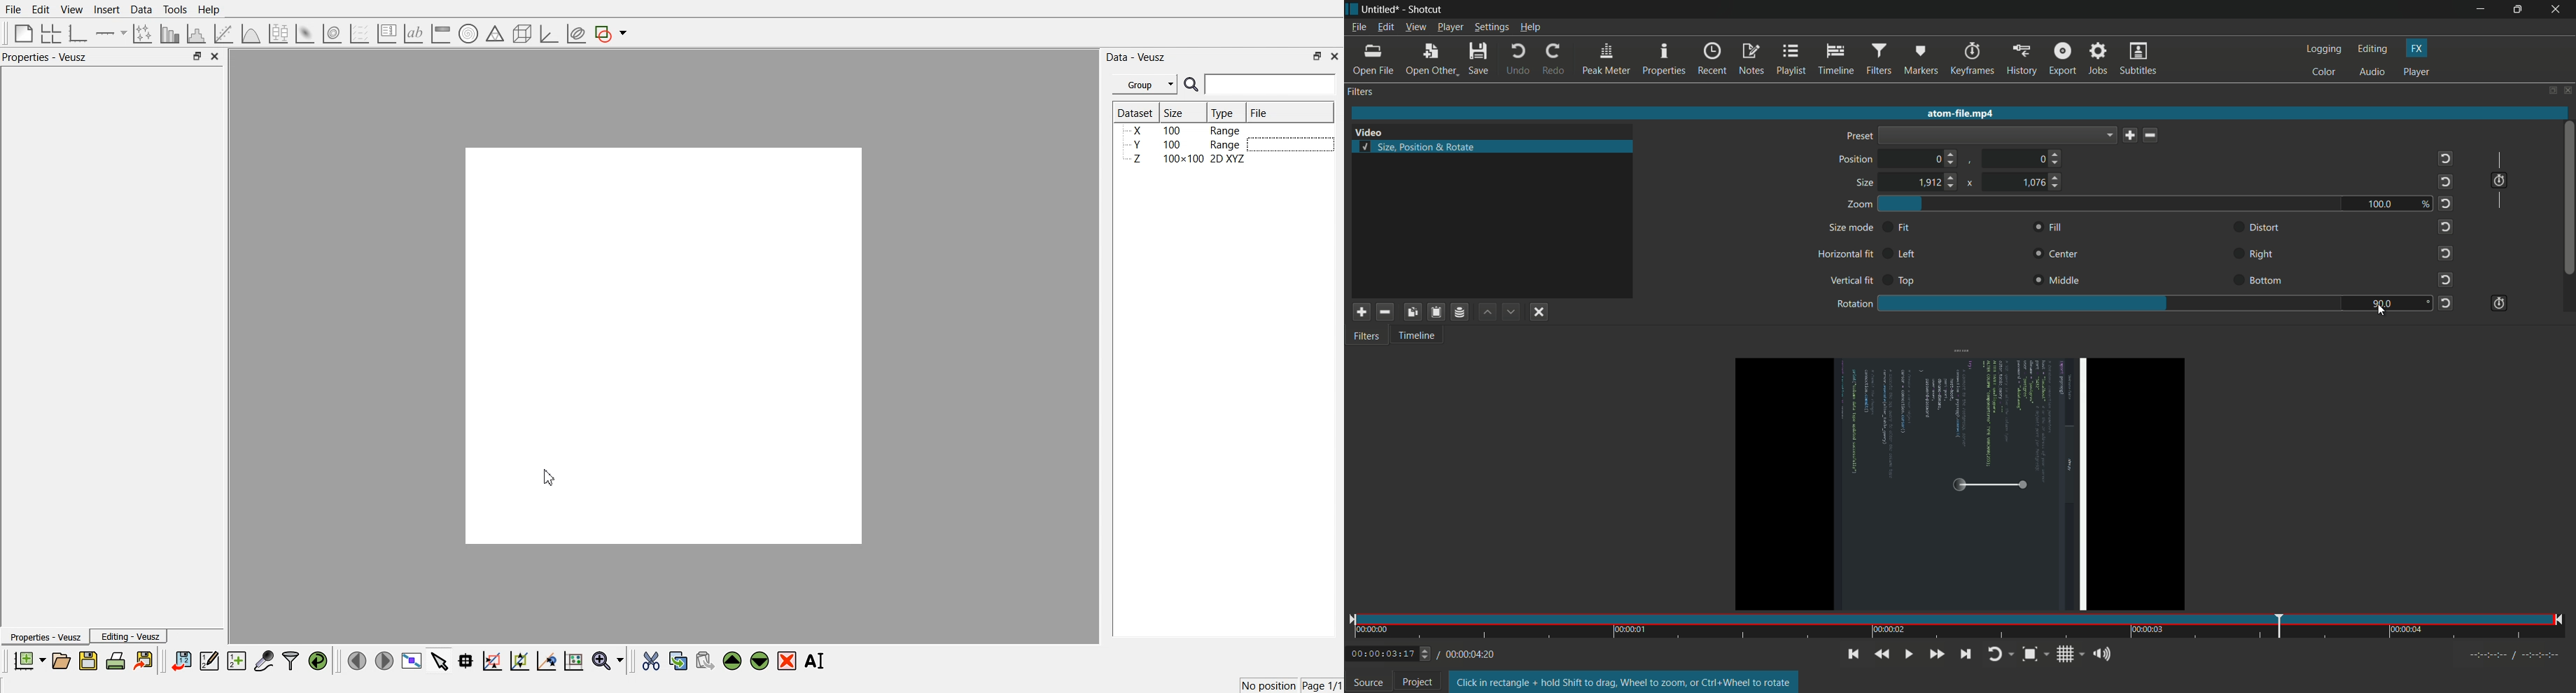  What do you see at coordinates (2021, 60) in the screenshot?
I see `history` at bounding box center [2021, 60].